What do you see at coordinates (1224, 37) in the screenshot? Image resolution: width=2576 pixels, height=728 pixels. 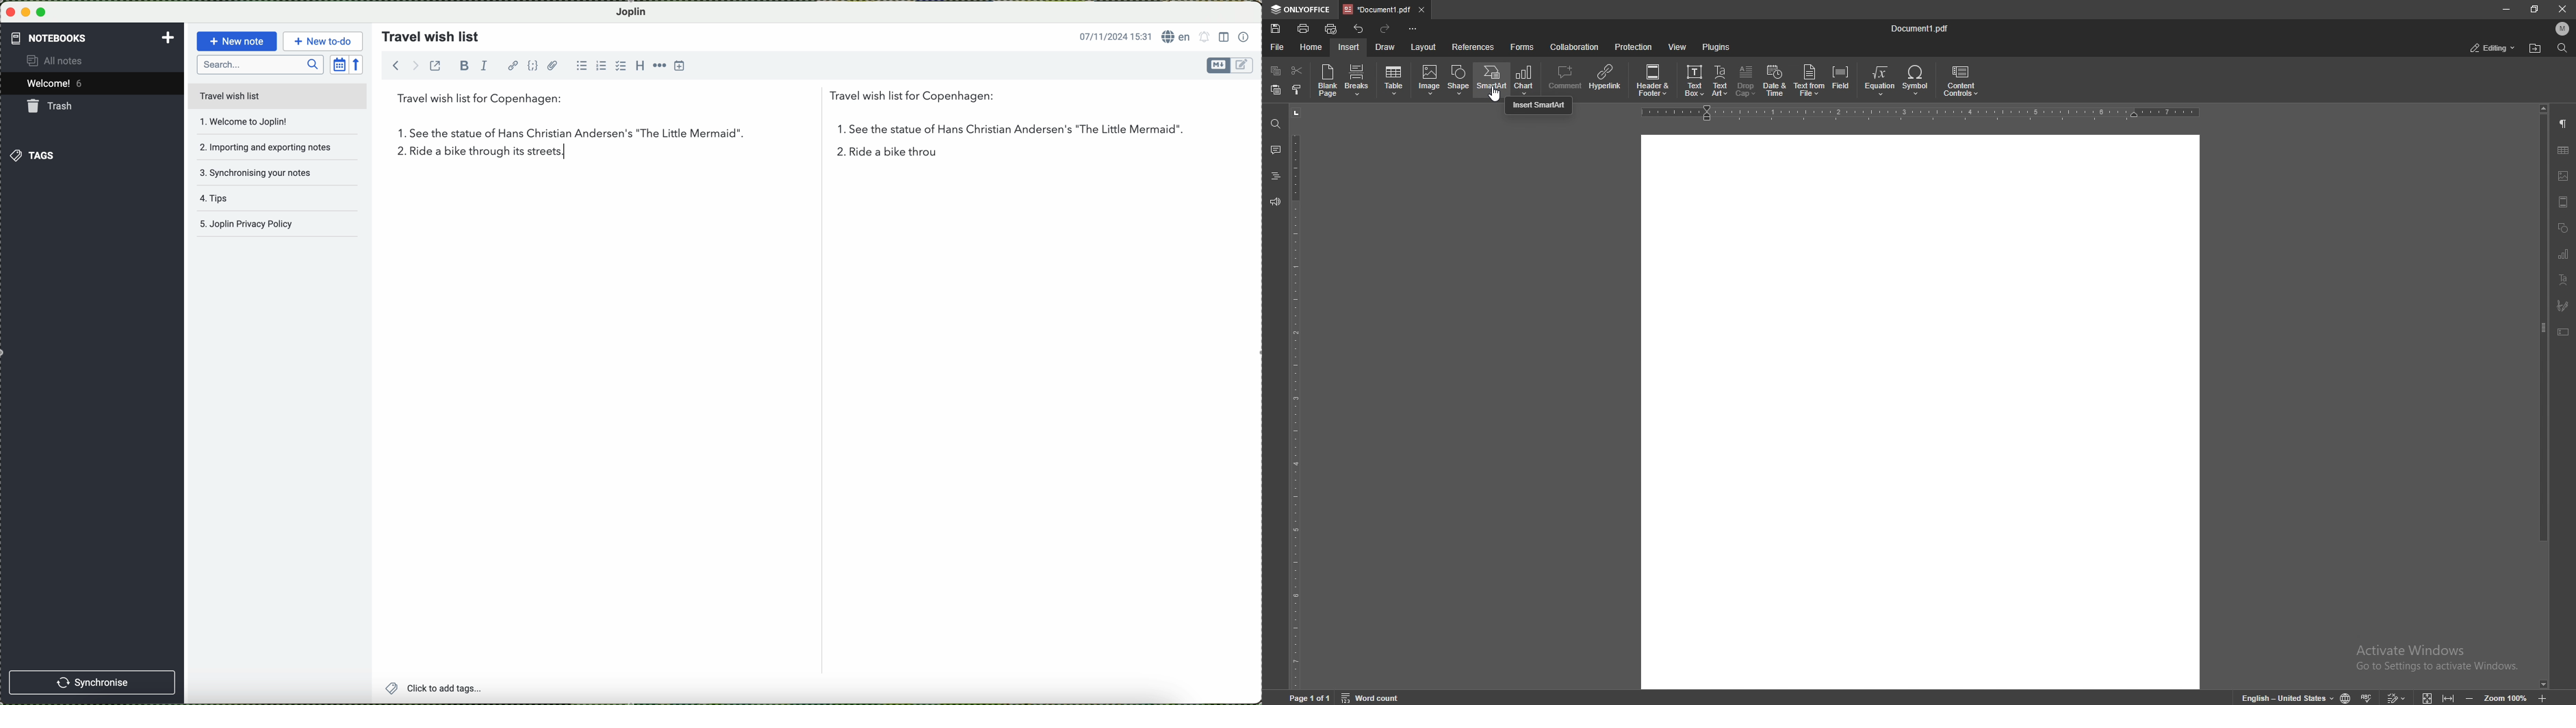 I see `toggle editor layout` at bounding box center [1224, 37].